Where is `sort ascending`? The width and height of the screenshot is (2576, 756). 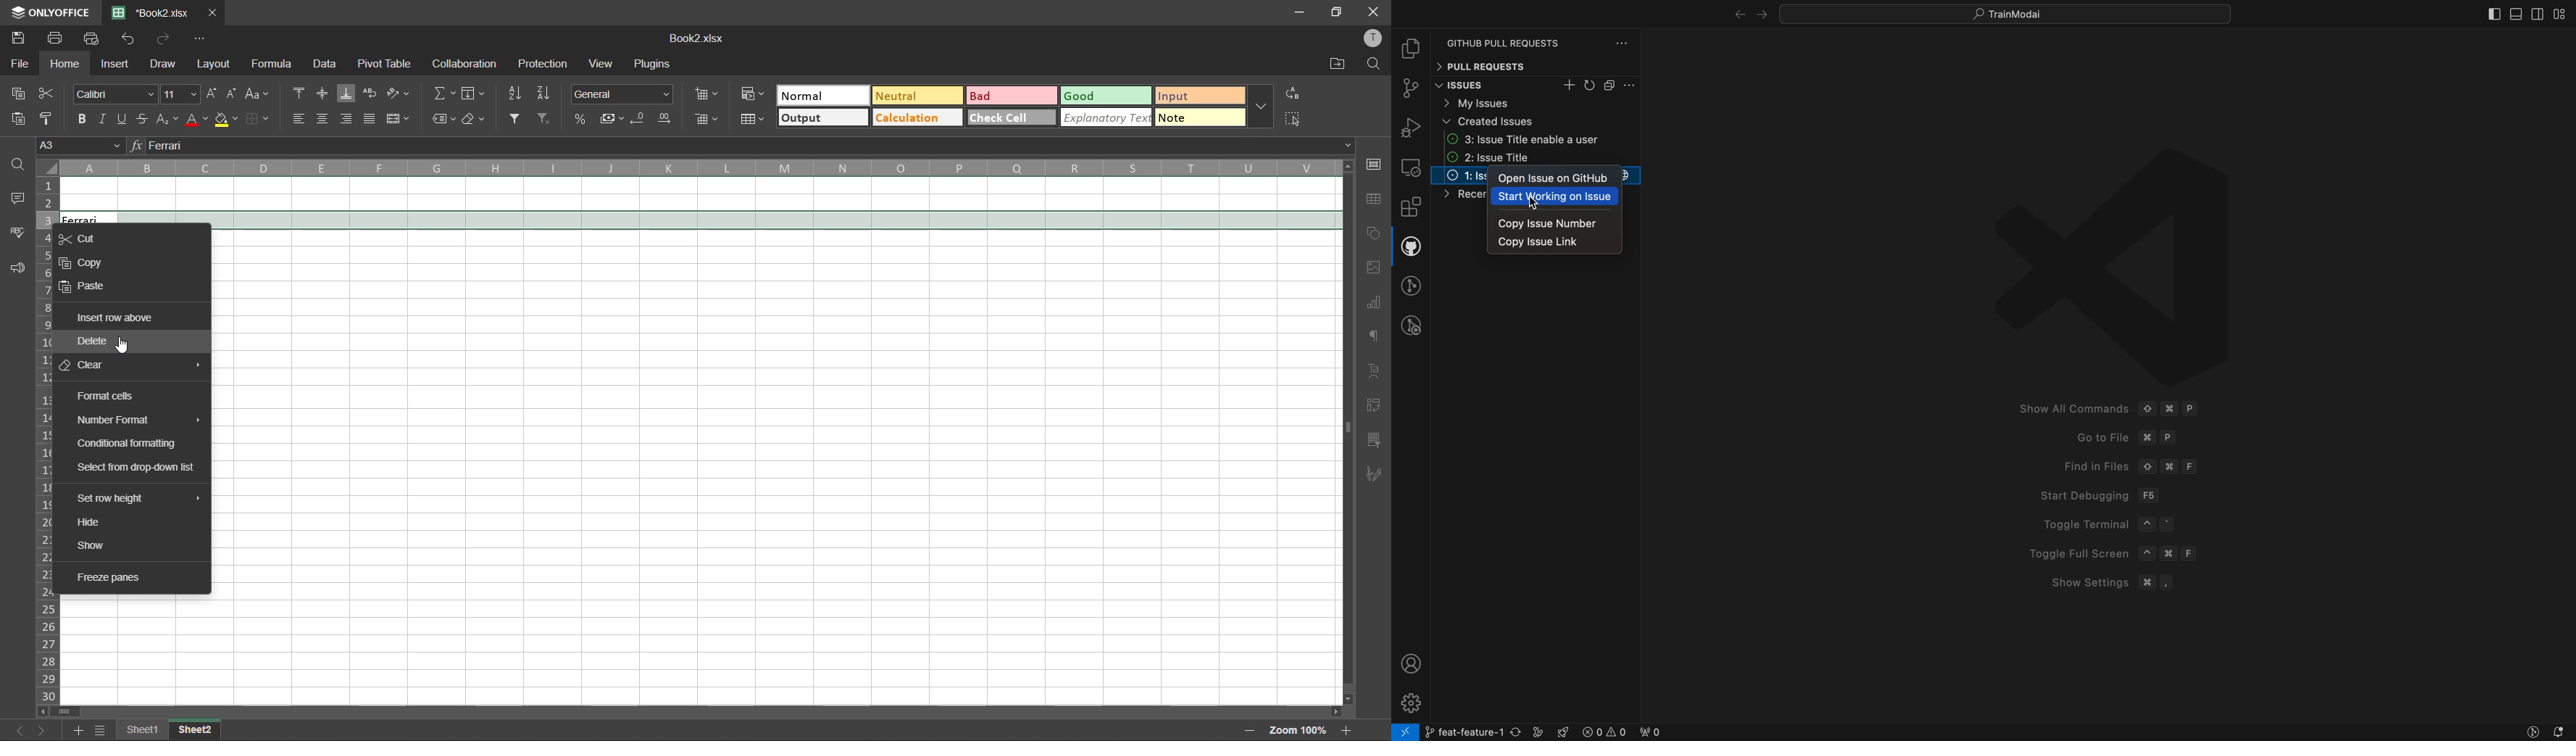
sort ascending is located at coordinates (517, 93).